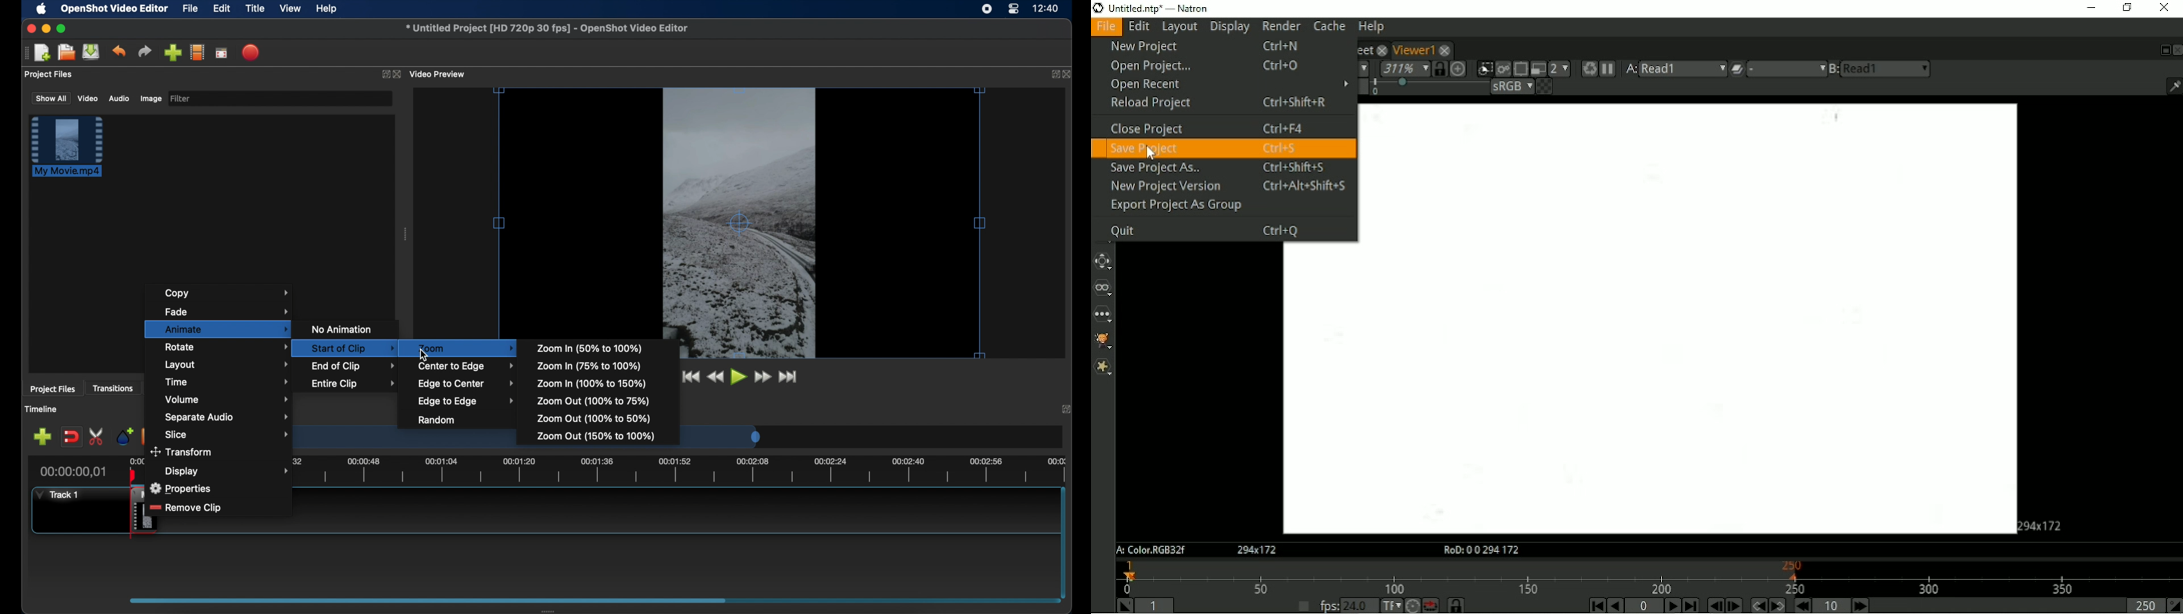 The height and width of the screenshot is (616, 2184). I want to click on start of clip menu, so click(342, 347).